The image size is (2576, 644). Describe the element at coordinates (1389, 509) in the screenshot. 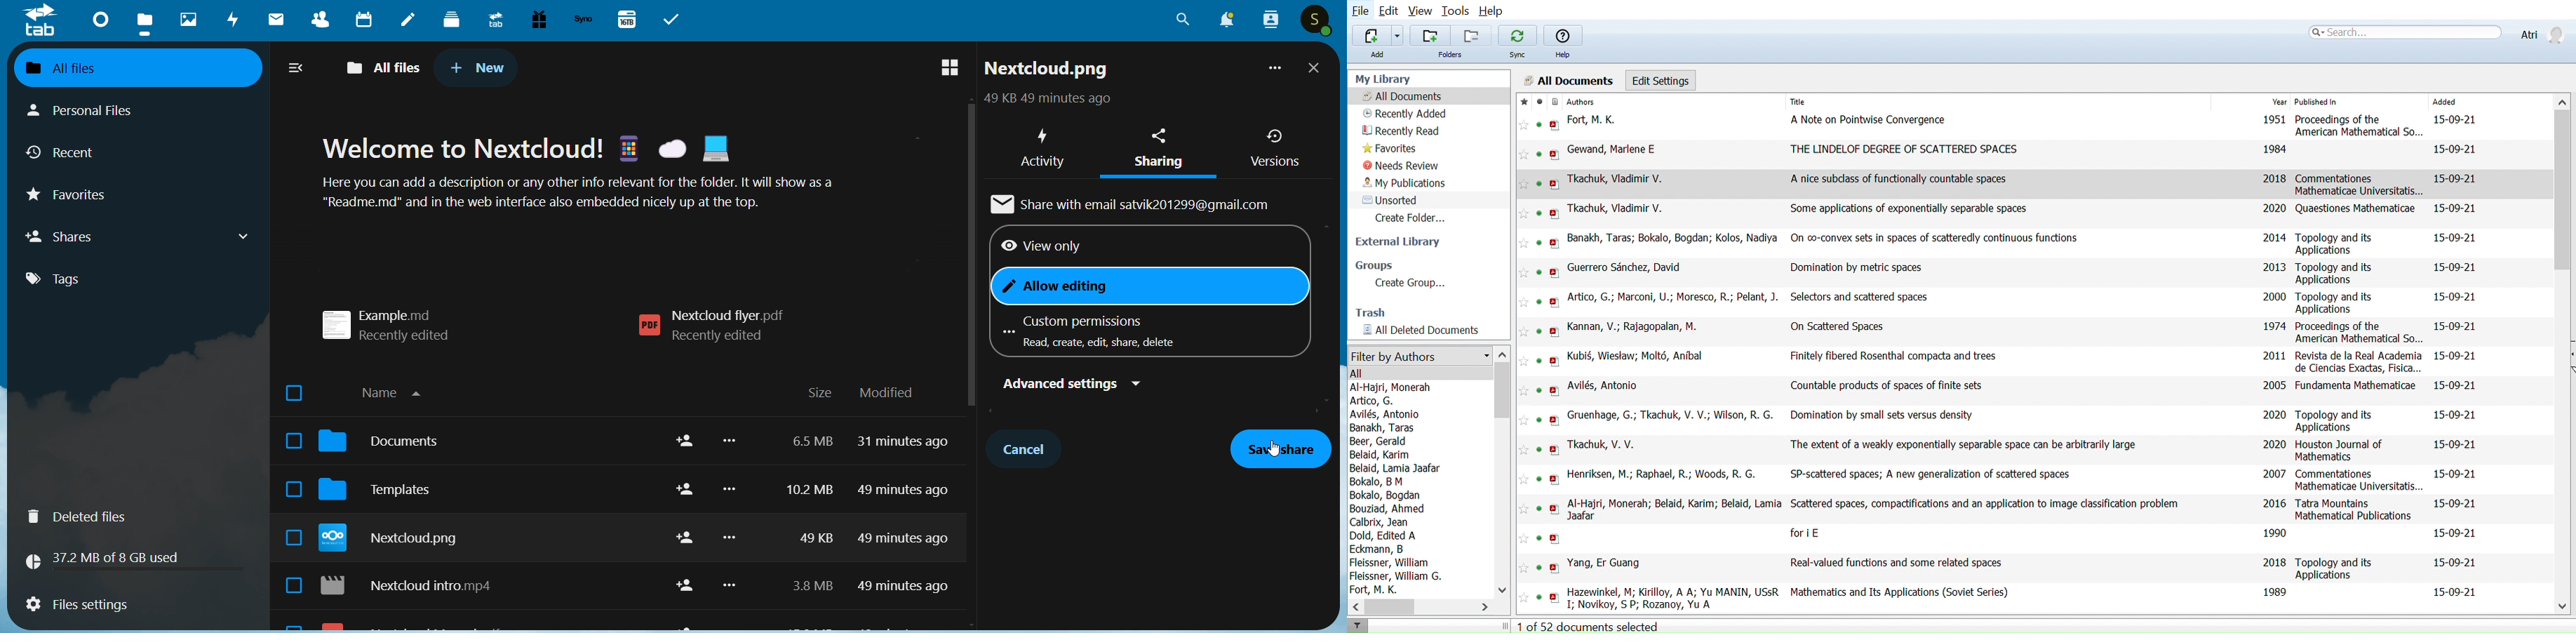

I see `Bouziad, Ahmed` at that location.